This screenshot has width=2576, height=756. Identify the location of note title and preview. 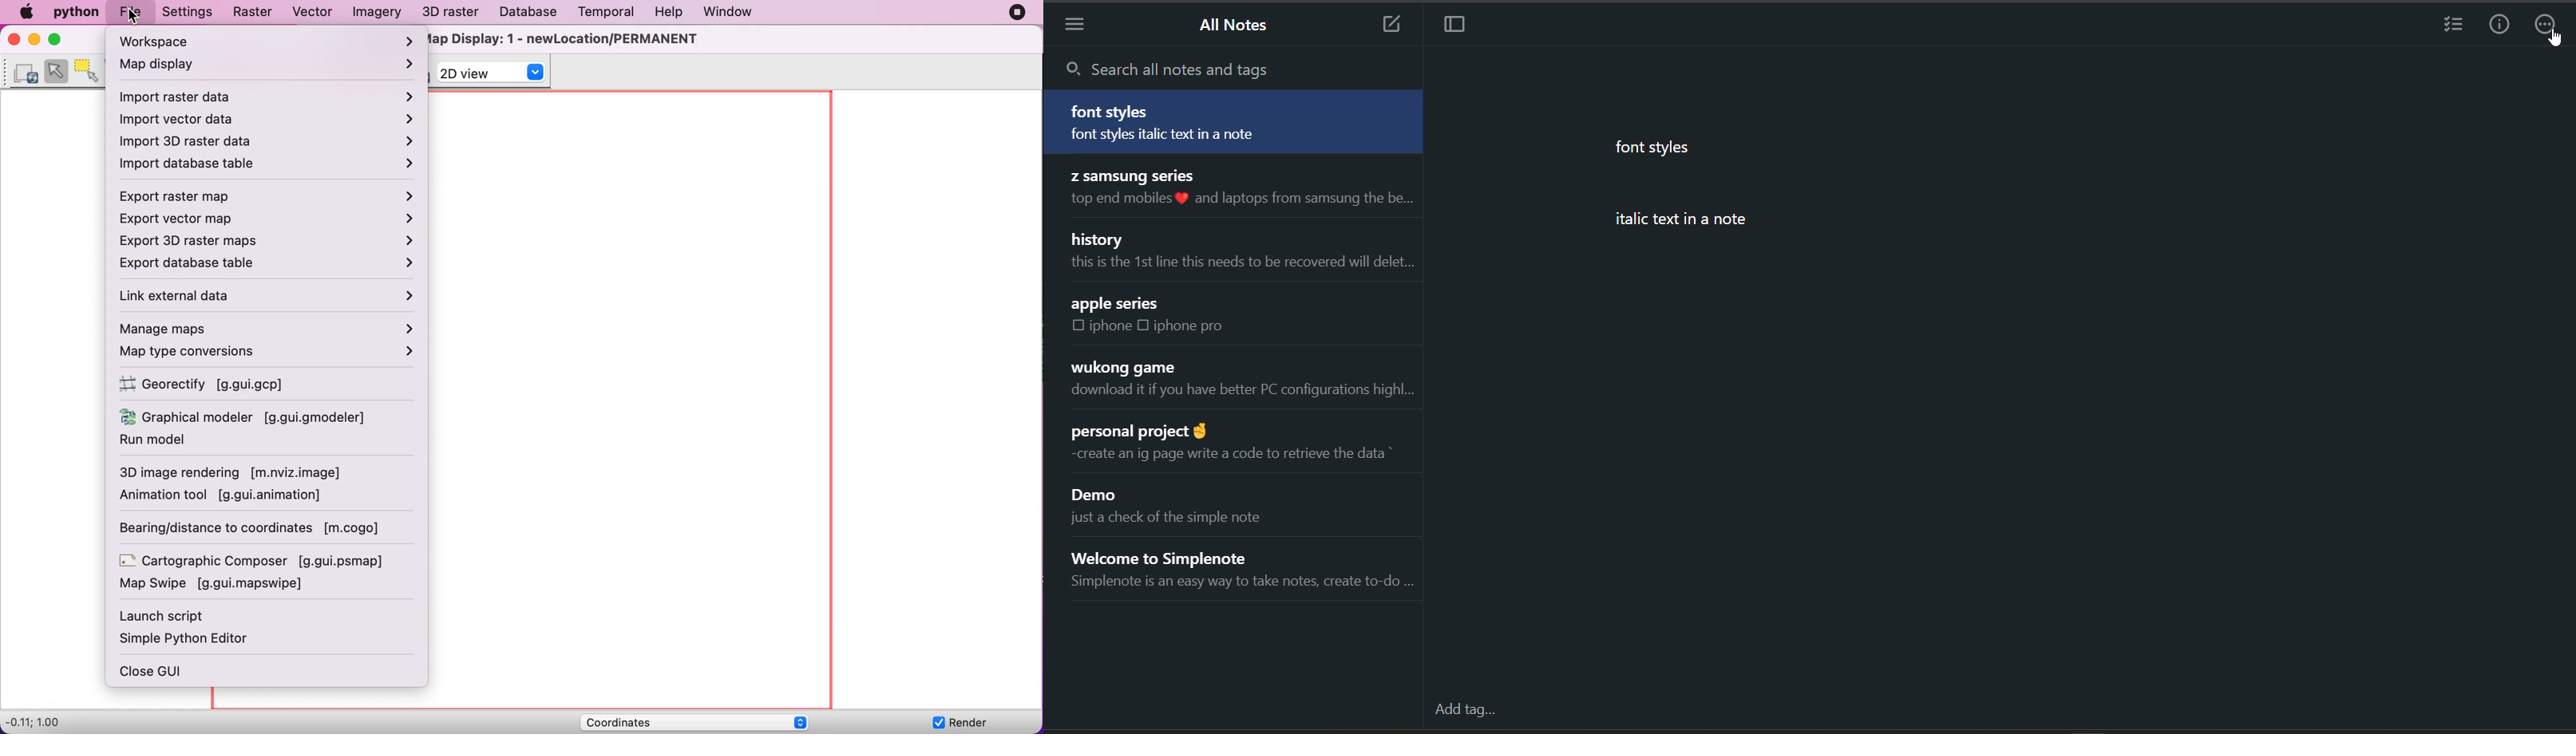
(1242, 253).